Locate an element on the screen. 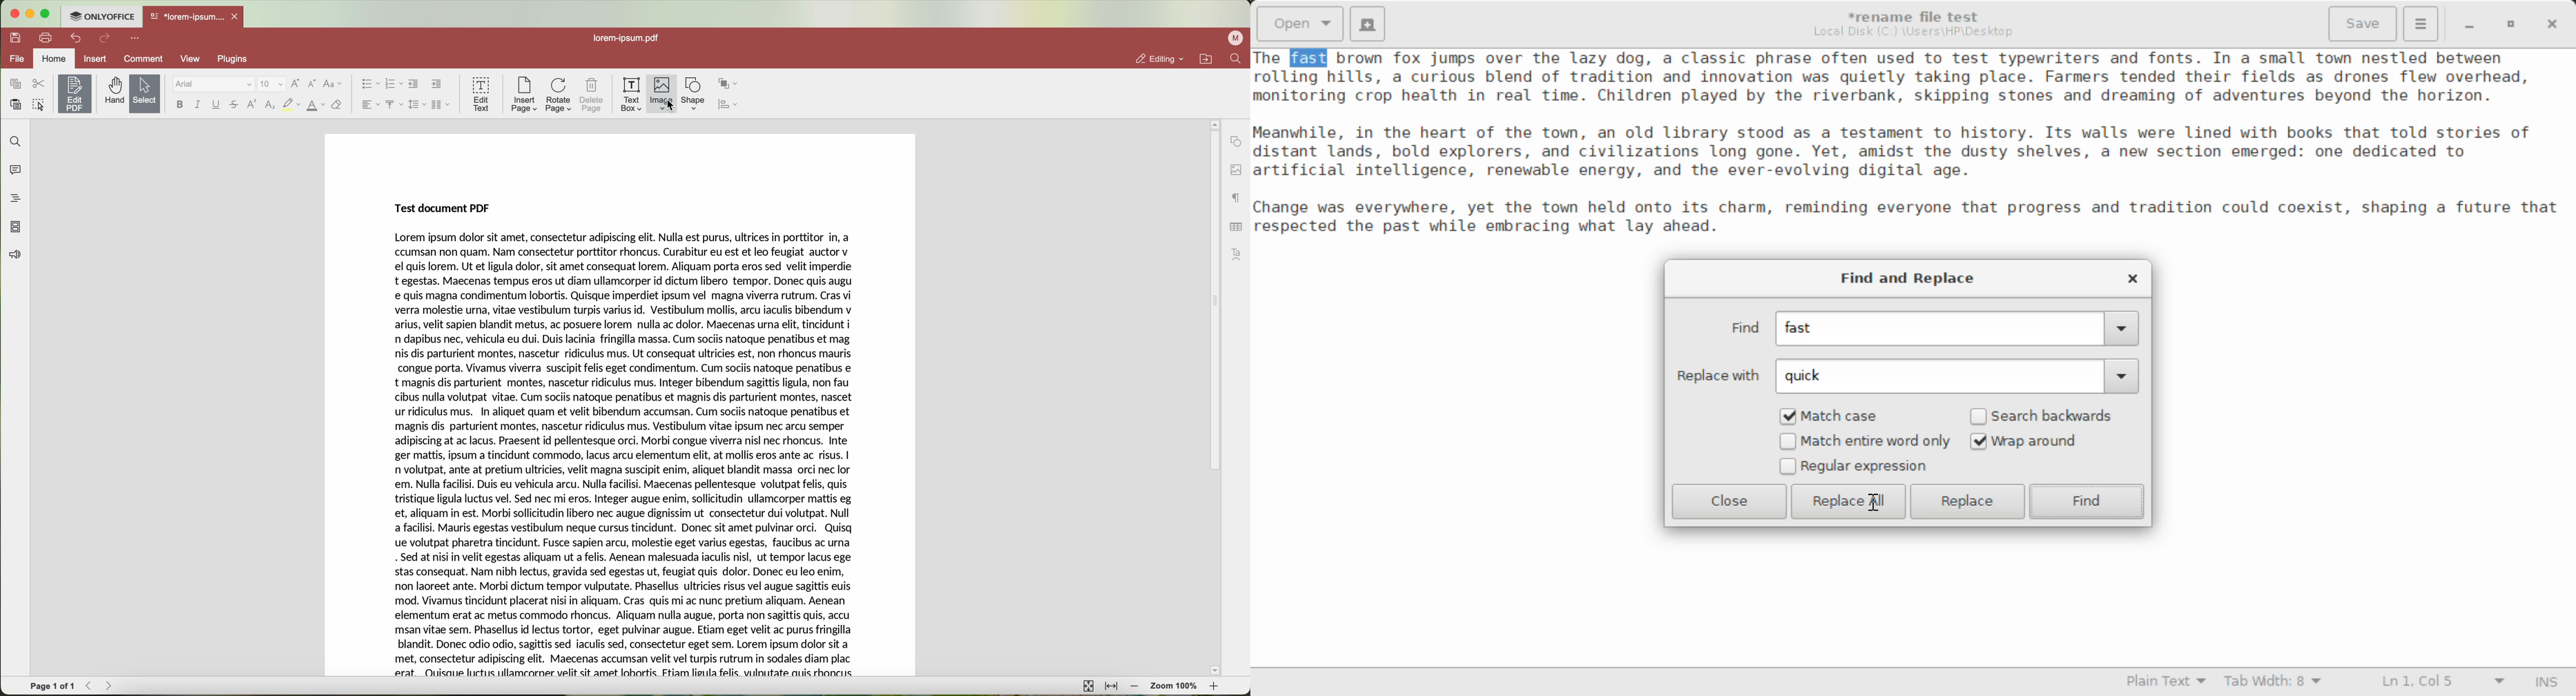 The image size is (2576, 700). Restore Down is located at coordinates (2472, 23).